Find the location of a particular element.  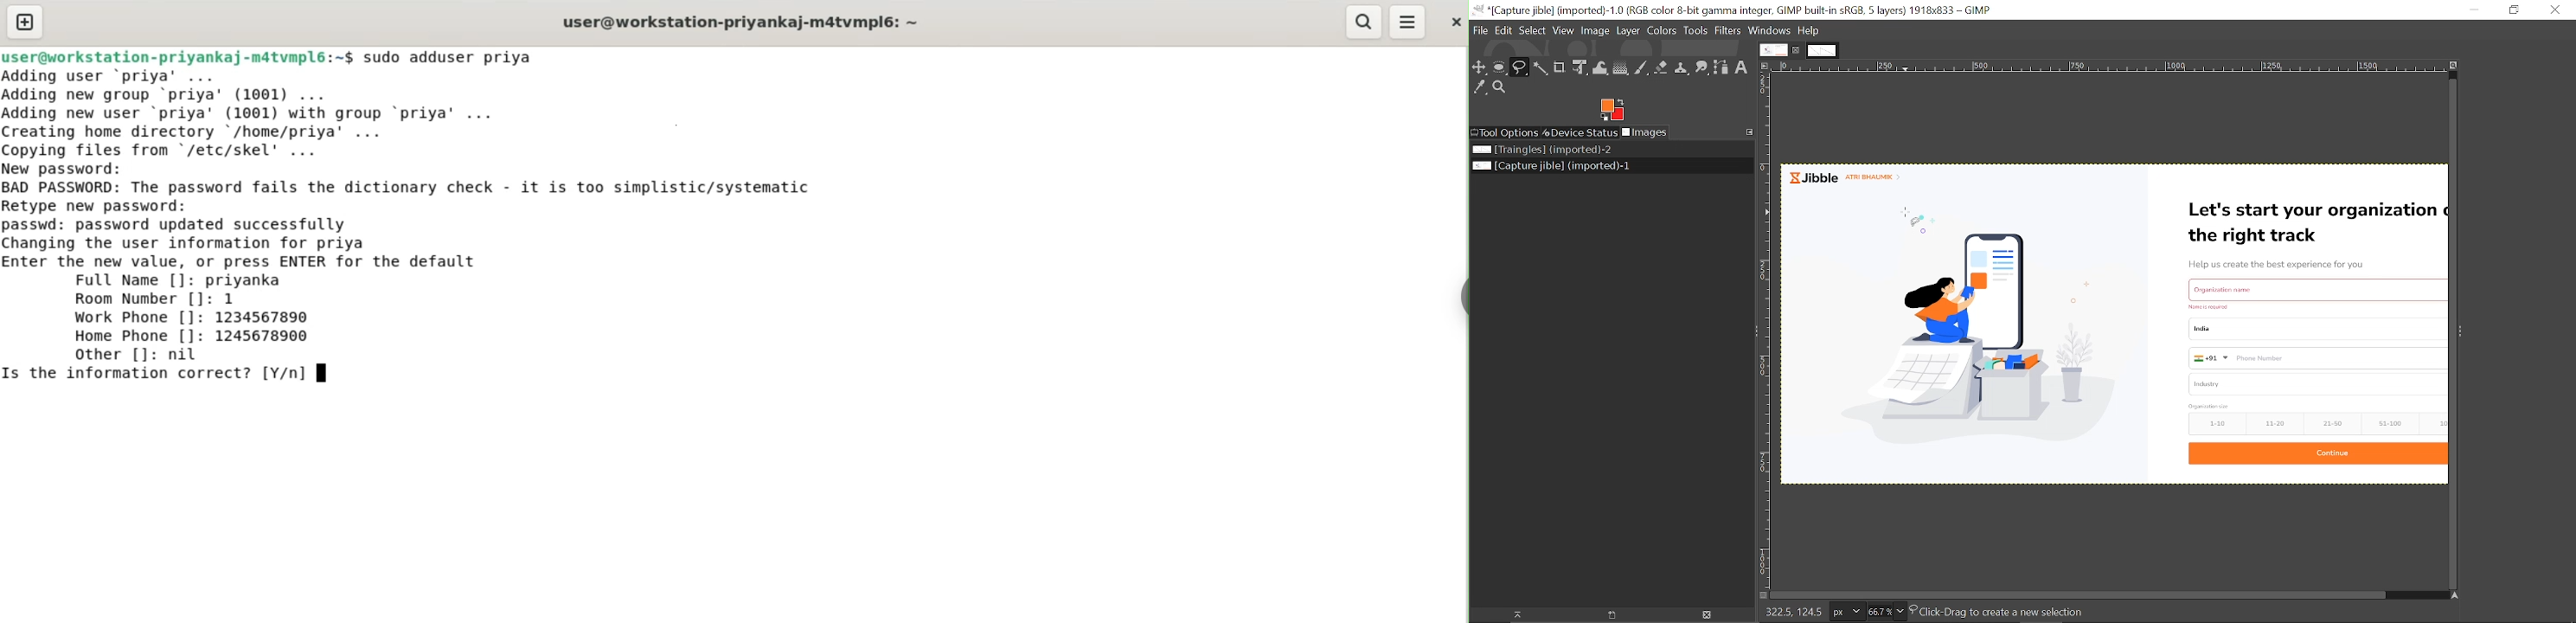

Current zoom is located at coordinates (1878, 612).